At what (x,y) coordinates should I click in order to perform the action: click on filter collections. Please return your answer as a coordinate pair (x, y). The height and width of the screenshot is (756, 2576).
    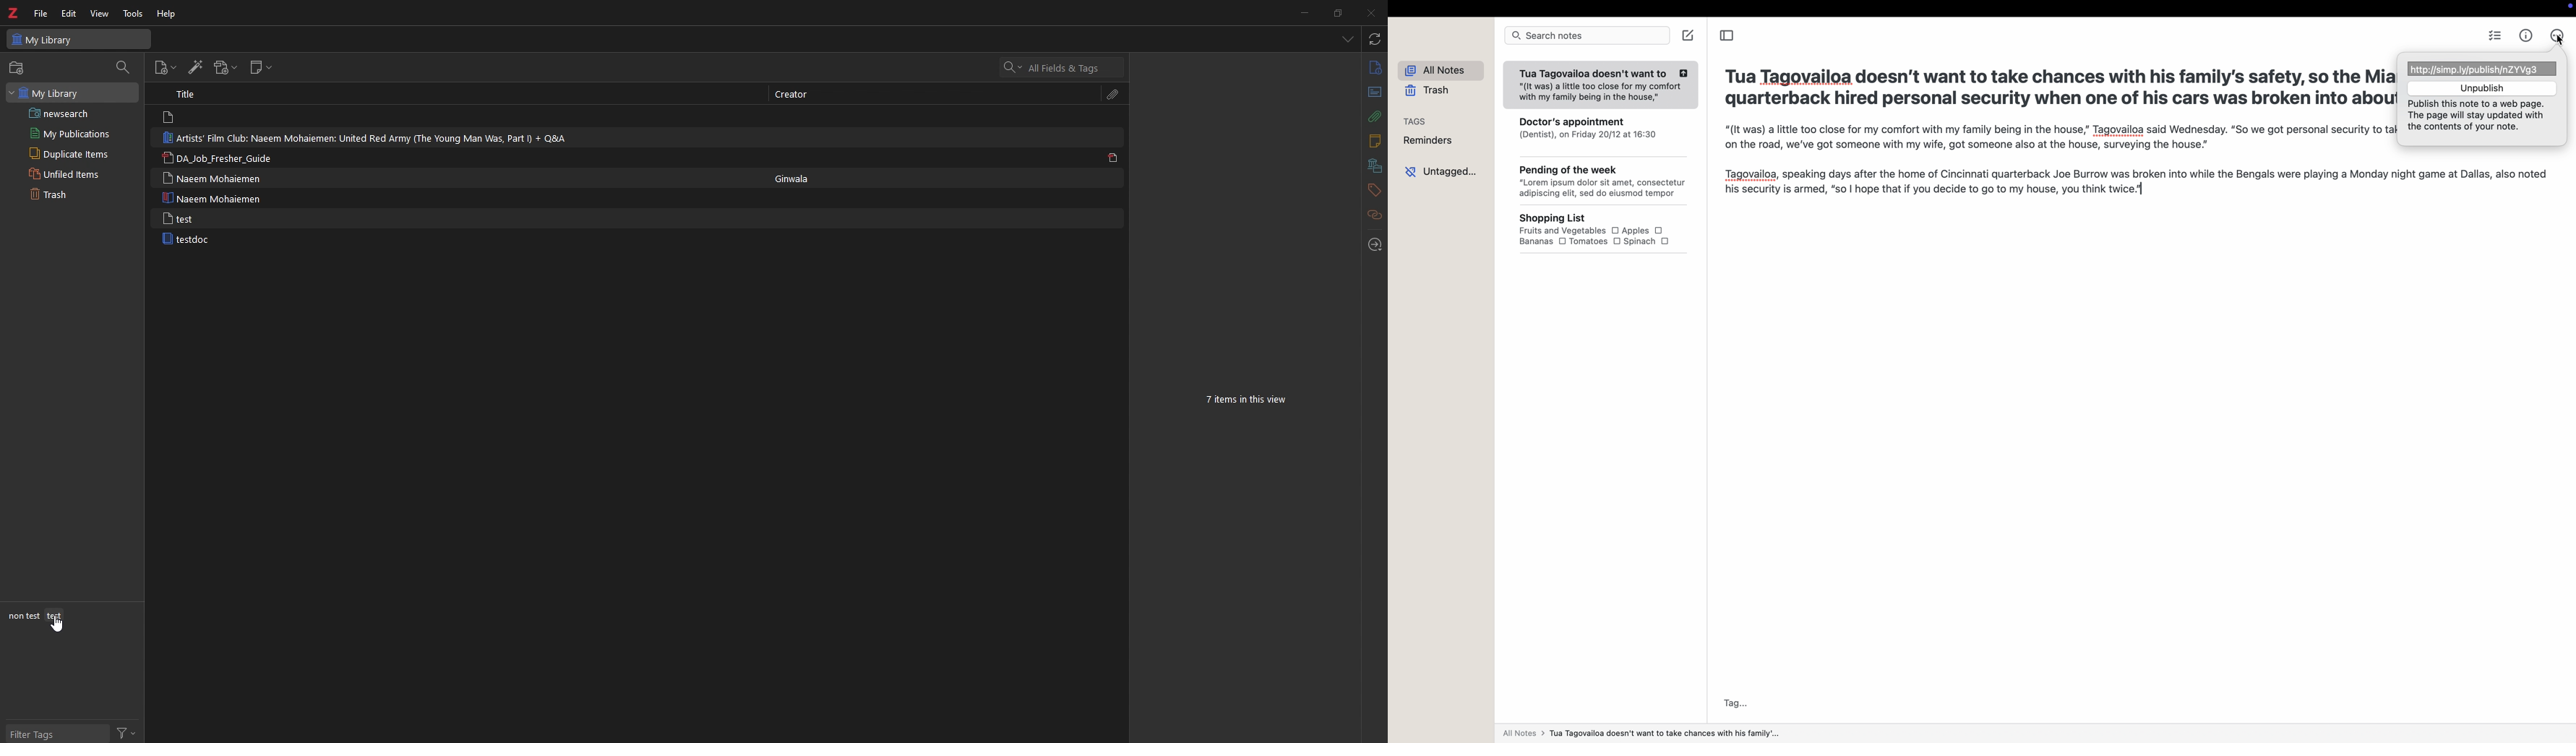
    Looking at the image, I should click on (123, 69).